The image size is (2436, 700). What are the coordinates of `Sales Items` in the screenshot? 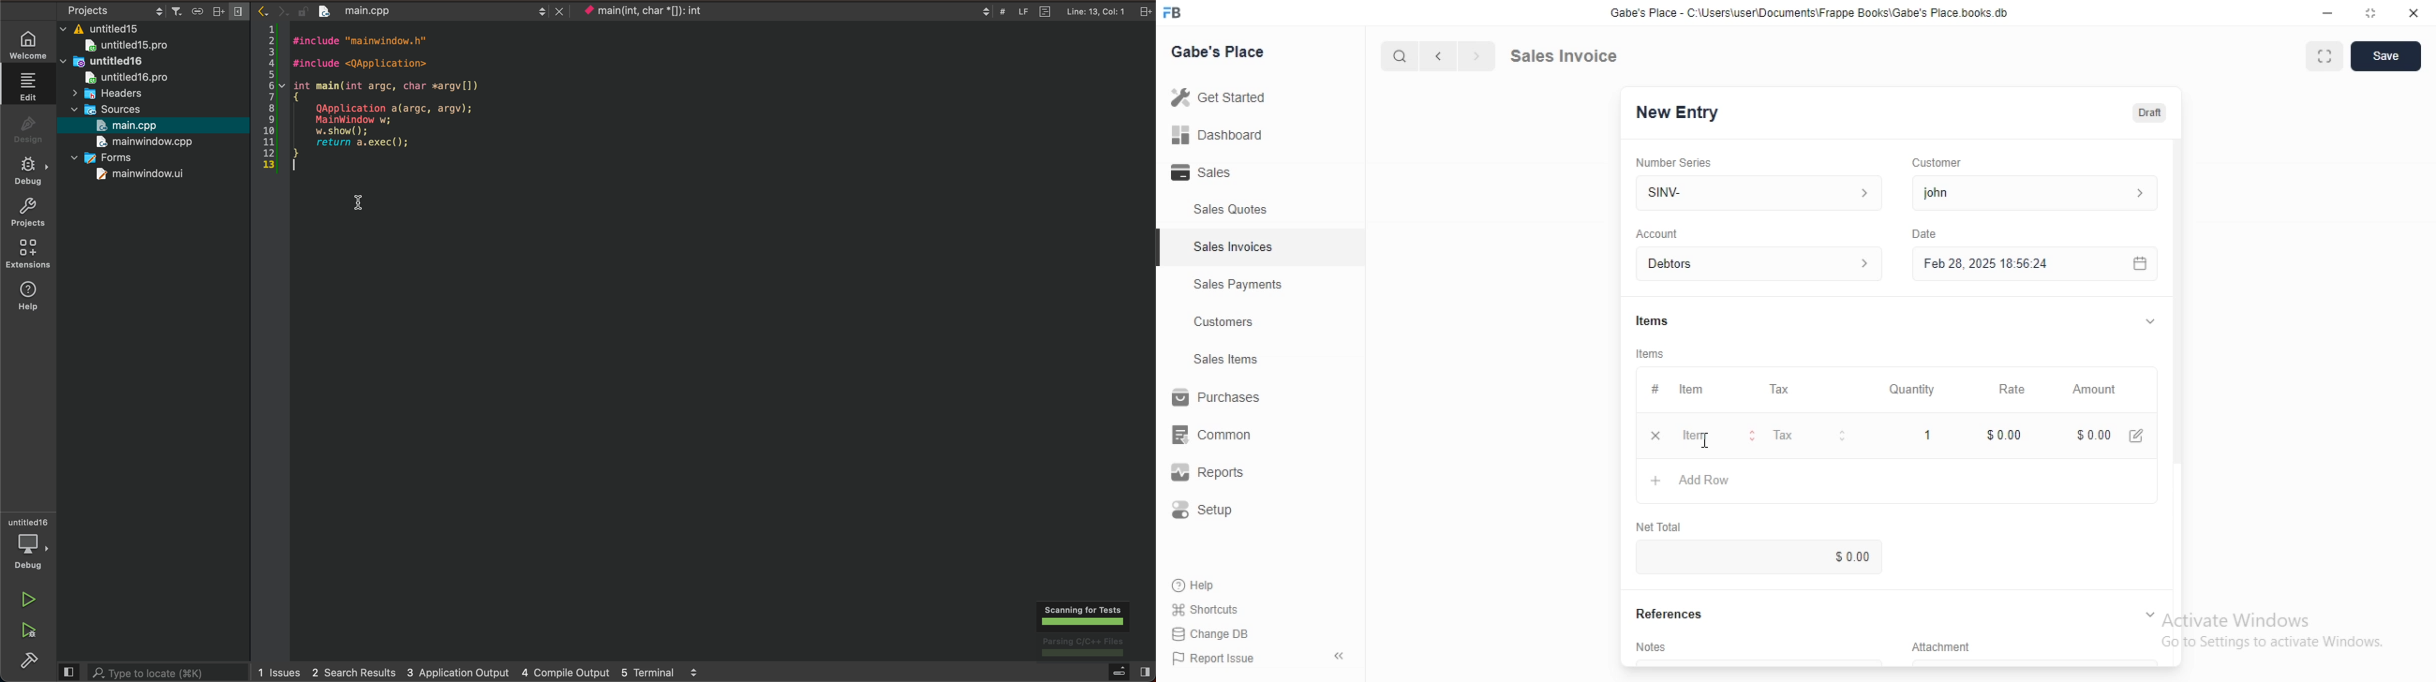 It's located at (1217, 360).